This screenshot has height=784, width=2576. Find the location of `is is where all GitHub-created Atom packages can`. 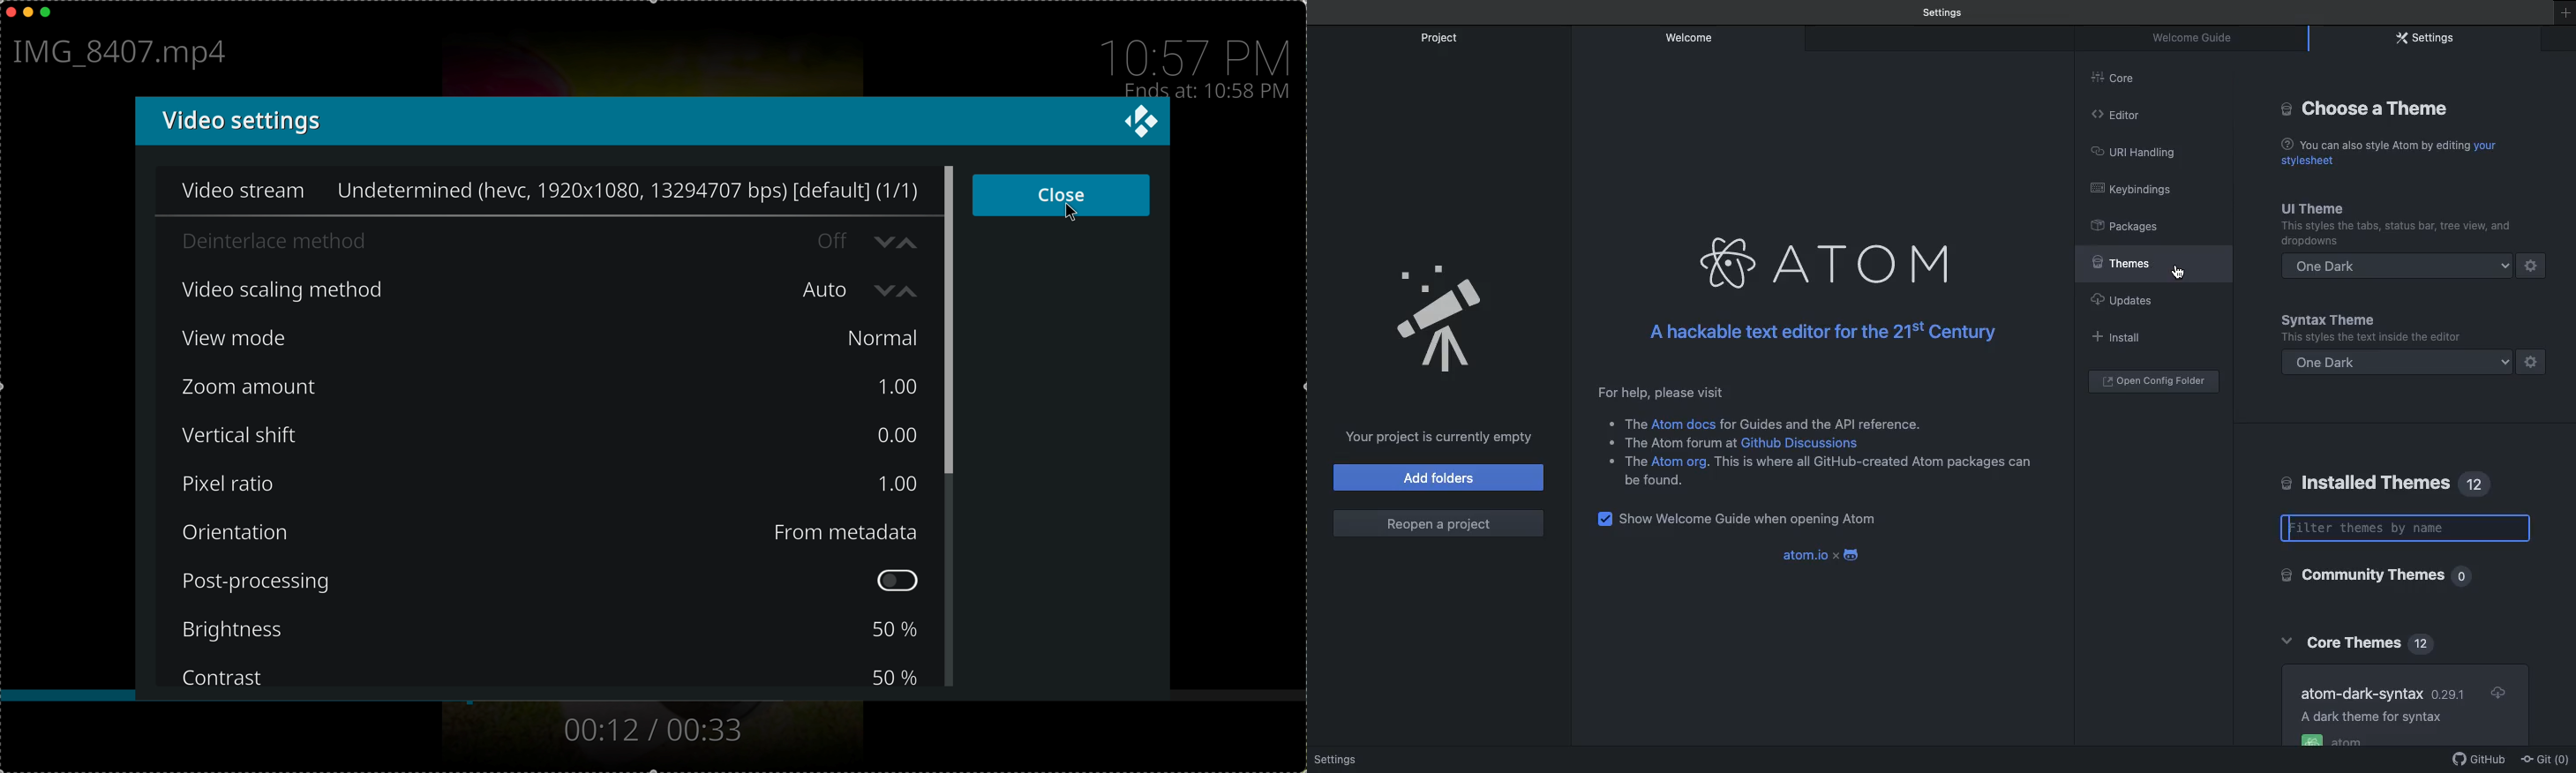

is is where all GitHub-created Atom packages can is located at coordinates (1879, 463).